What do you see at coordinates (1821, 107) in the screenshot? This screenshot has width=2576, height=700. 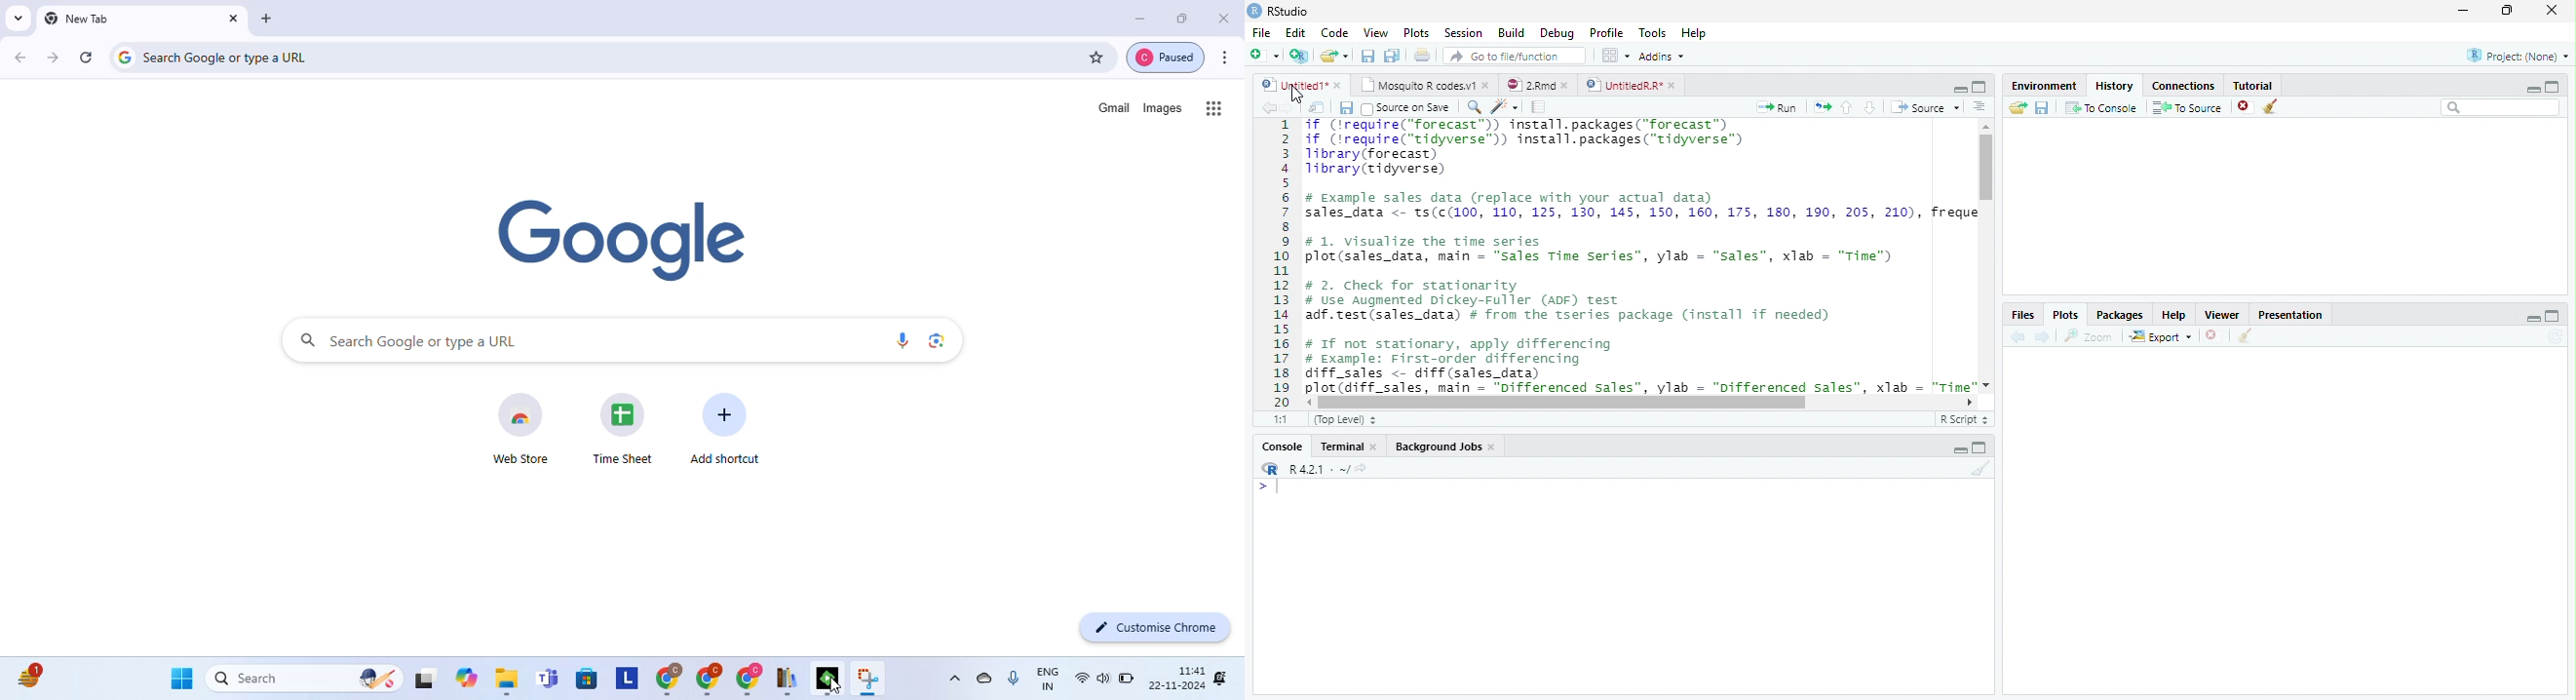 I see `Re-run` at bounding box center [1821, 107].